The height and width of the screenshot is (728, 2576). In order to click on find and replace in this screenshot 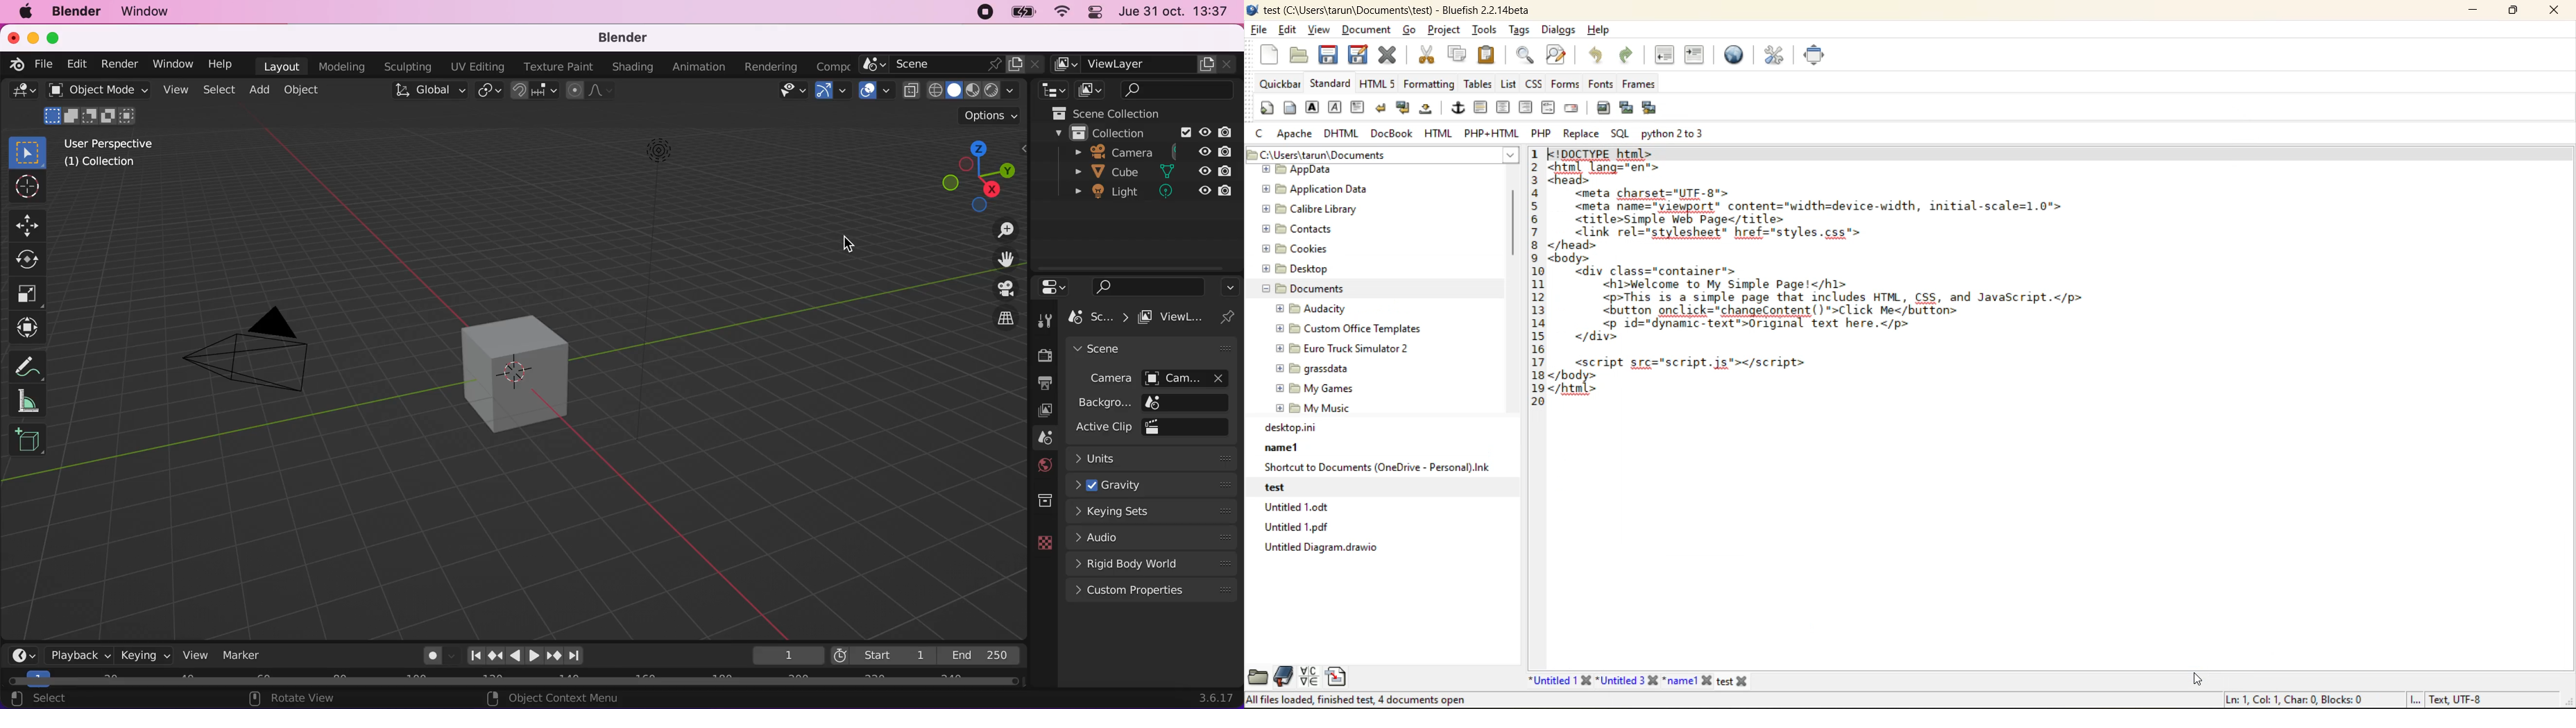, I will do `click(1556, 56)`.